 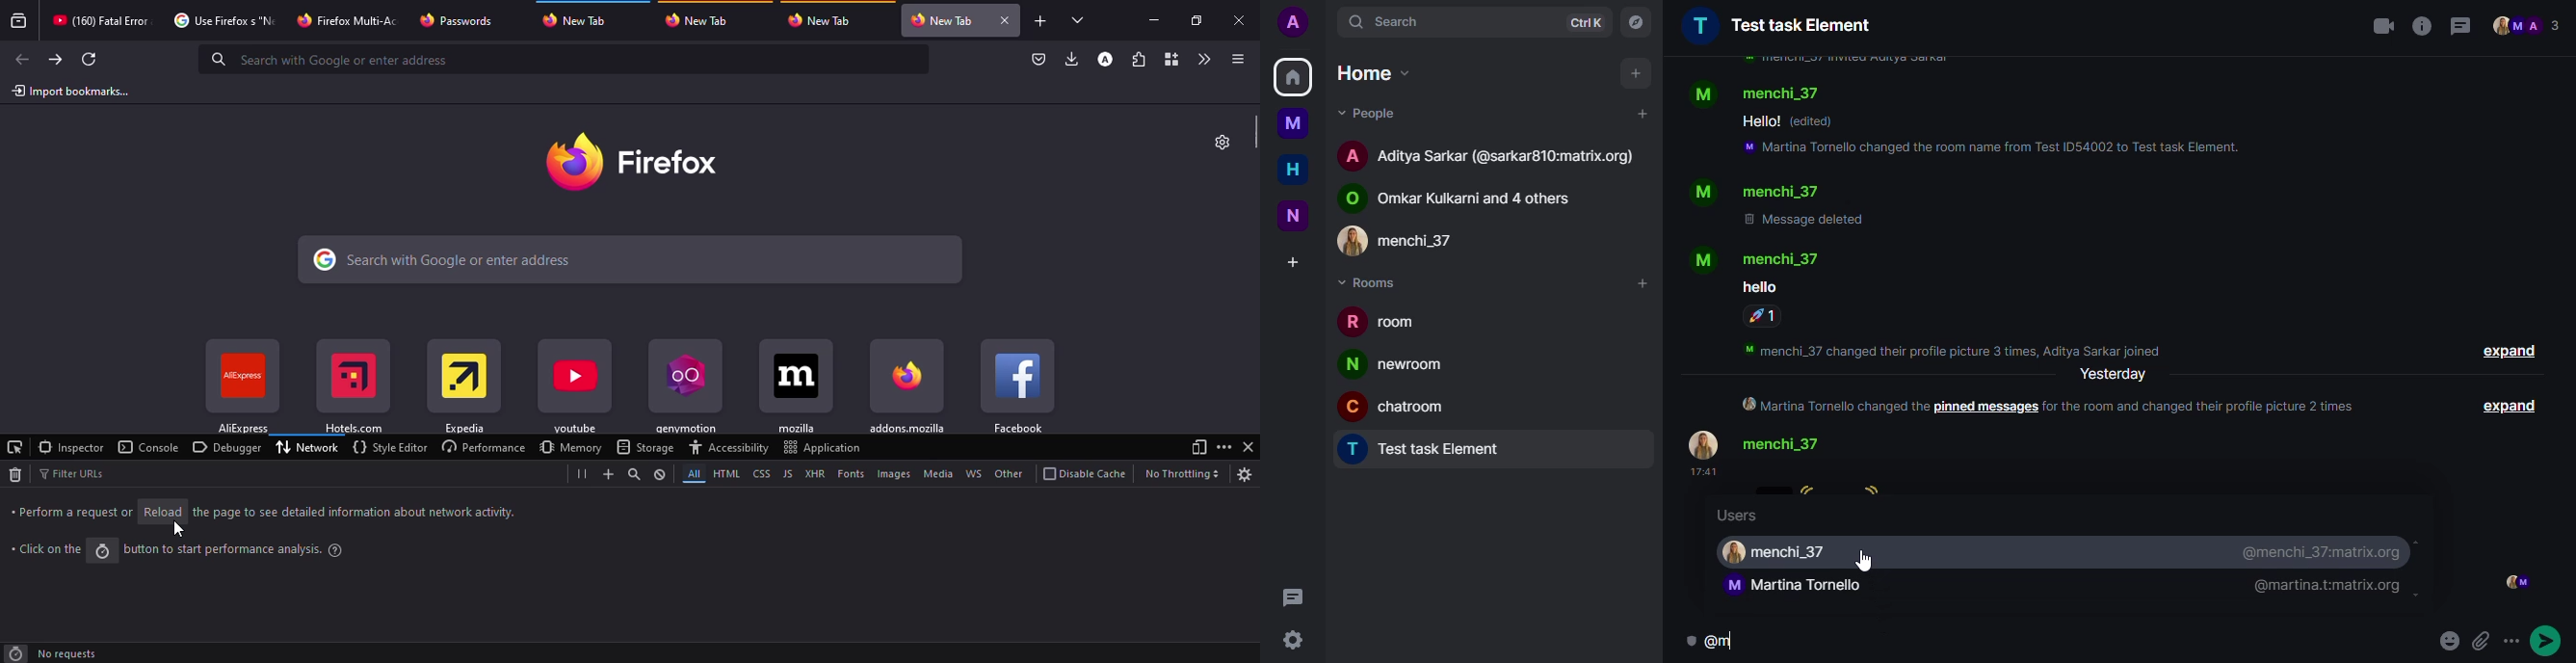 I want to click on storage, so click(x=645, y=447).